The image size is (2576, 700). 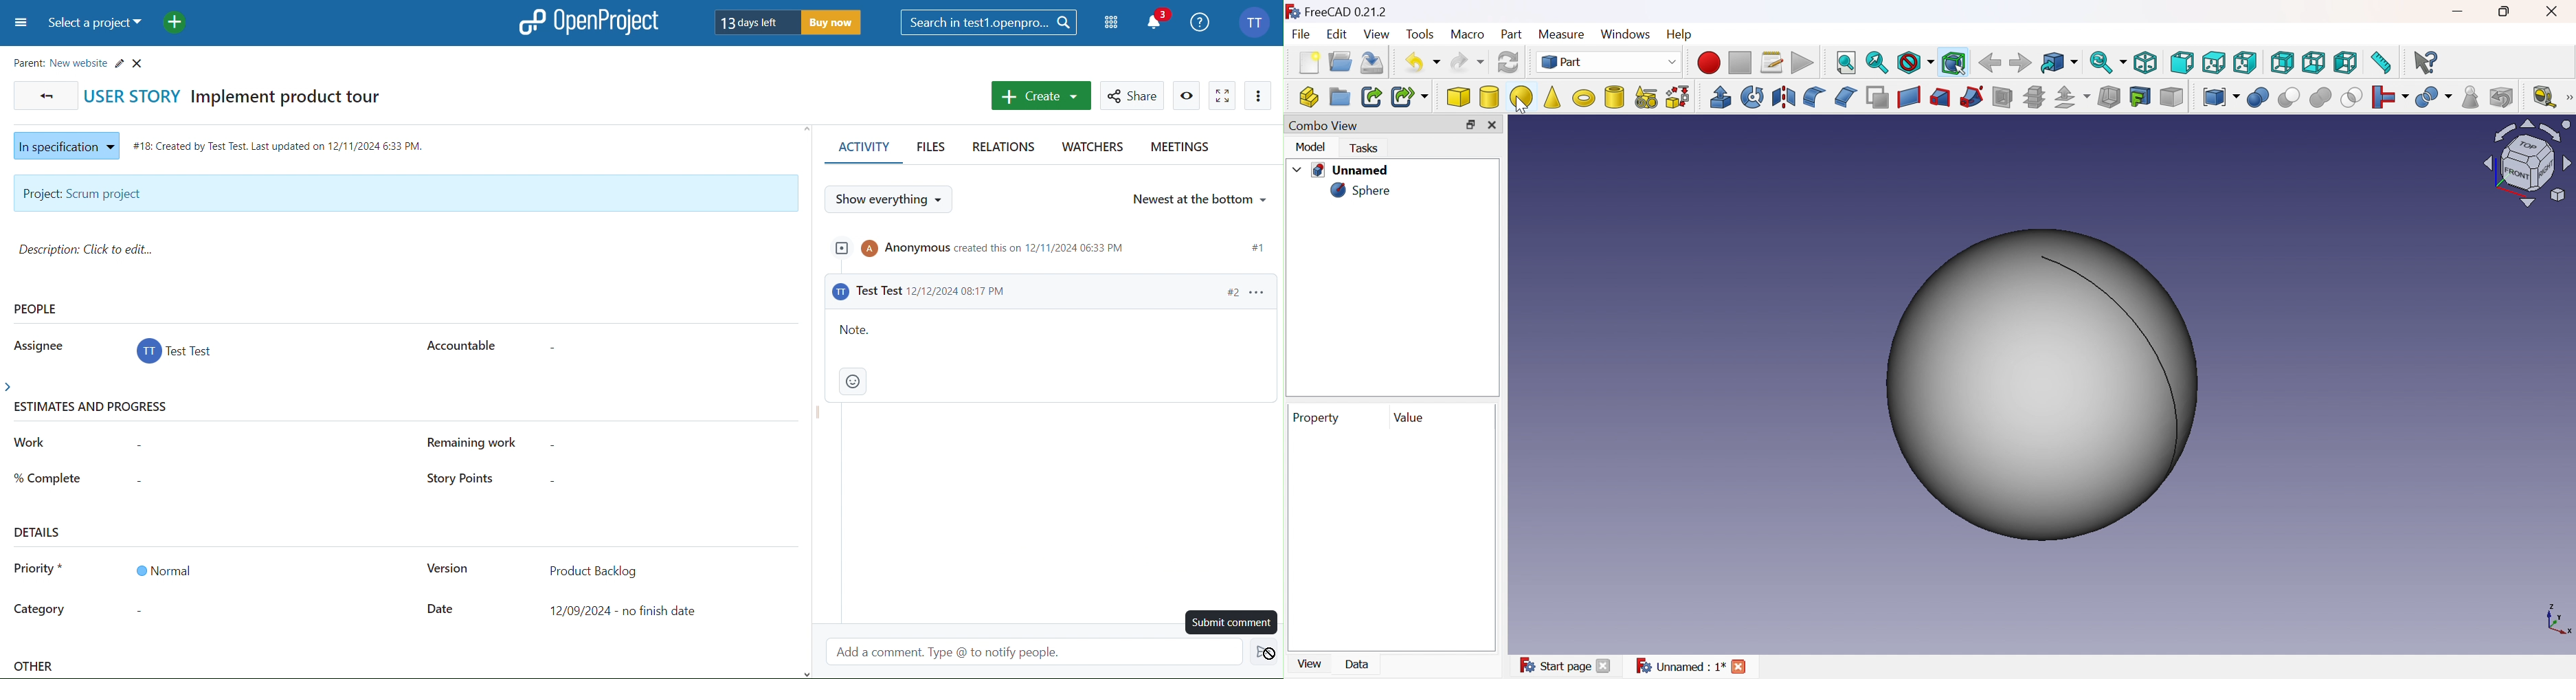 I want to click on Create projection on surface, so click(x=2140, y=97).